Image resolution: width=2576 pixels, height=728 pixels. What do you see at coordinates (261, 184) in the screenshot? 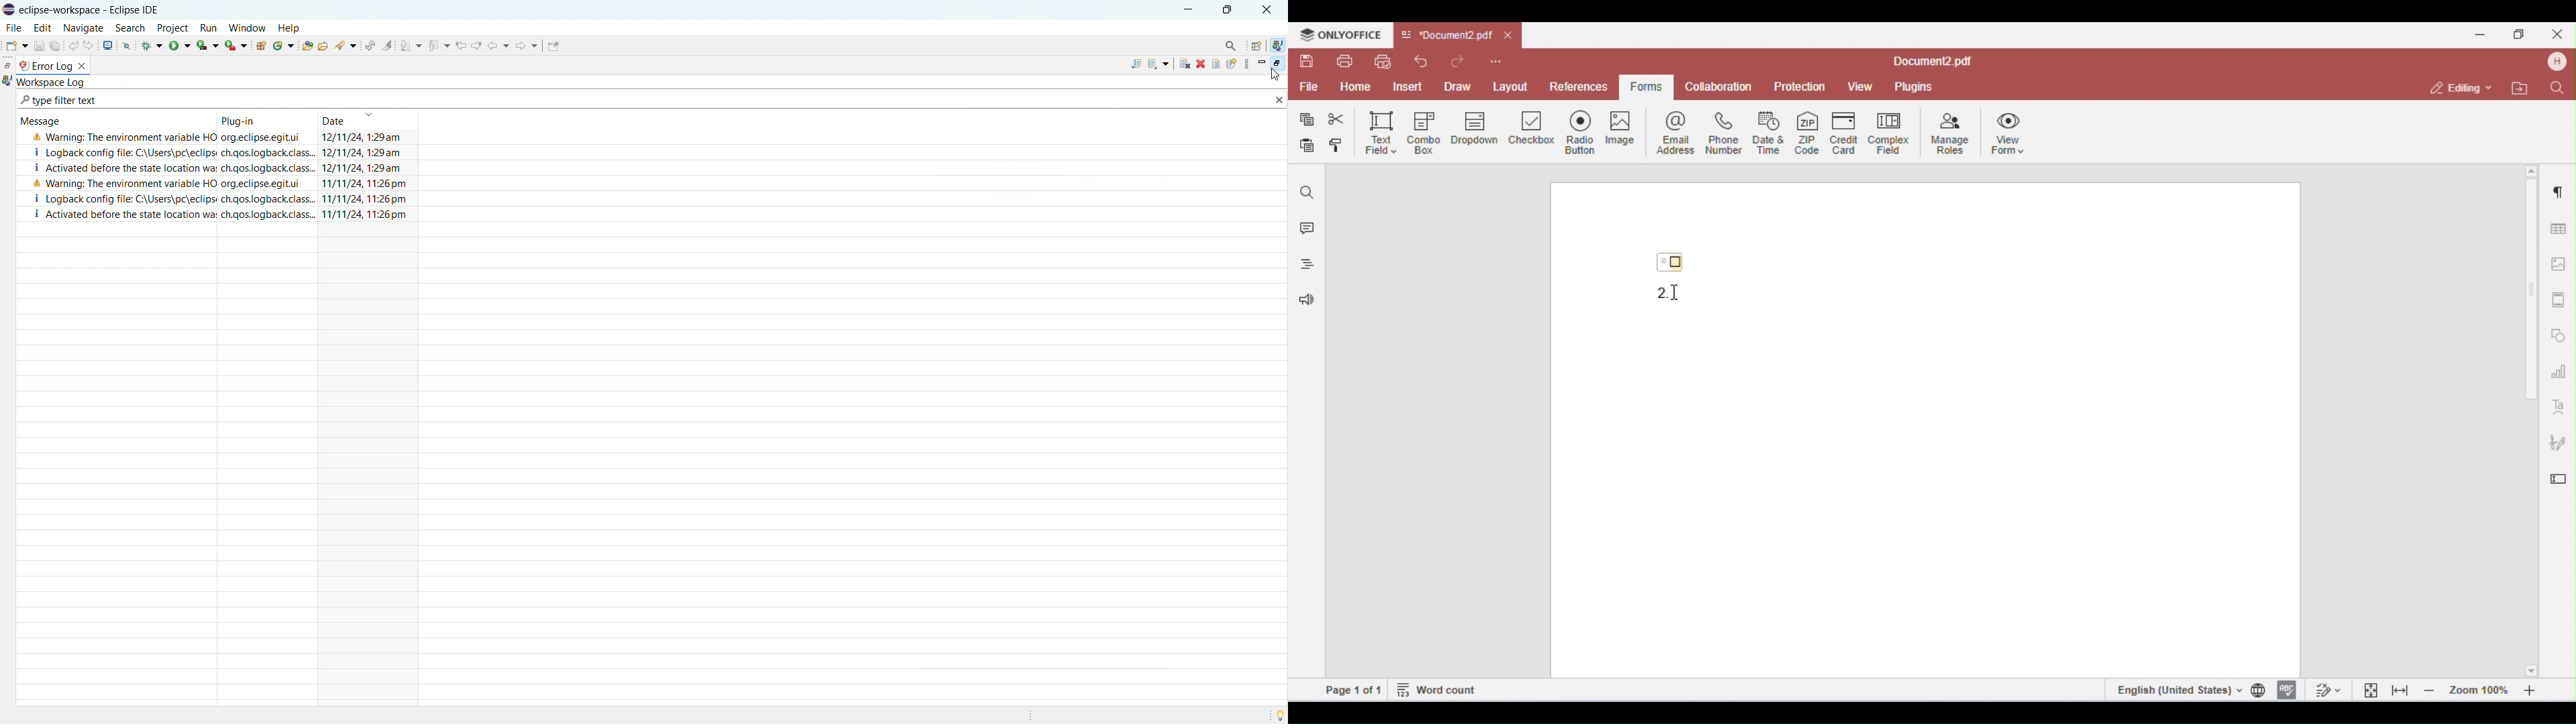
I see `org.eclipse.egit.ui` at bounding box center [261, 184].